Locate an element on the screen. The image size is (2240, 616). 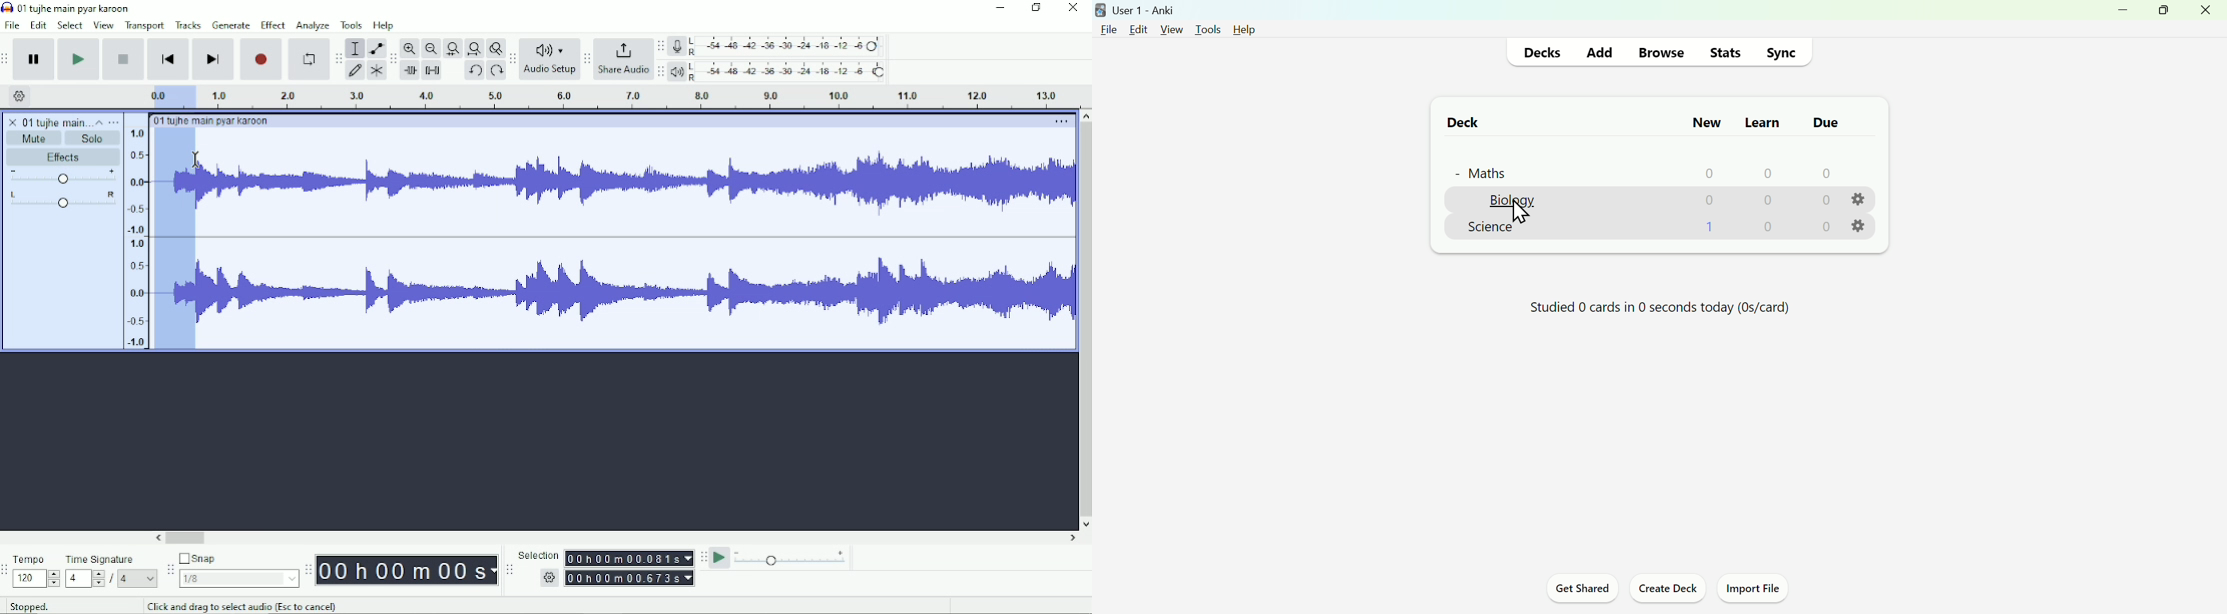
Audacity time signature toolbar is located at coordinates (7, 571).